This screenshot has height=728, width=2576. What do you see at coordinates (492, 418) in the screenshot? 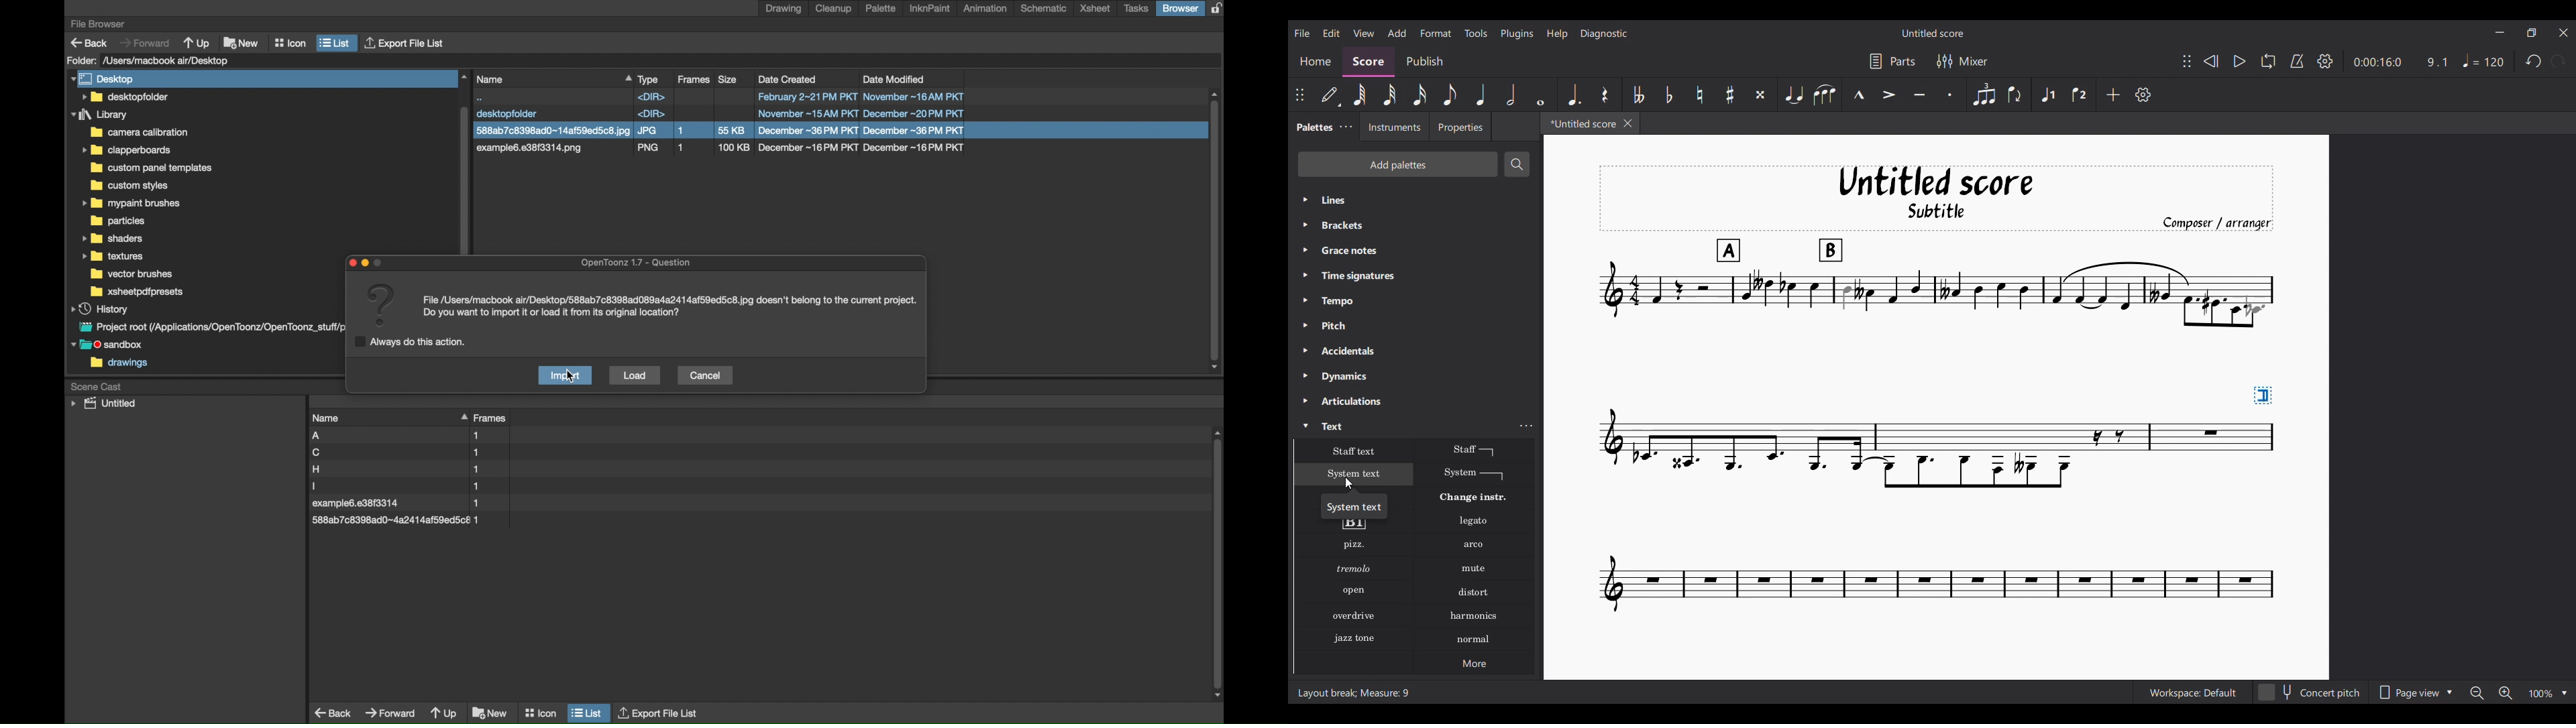
I see `frames` at bounding box center [492, 418].